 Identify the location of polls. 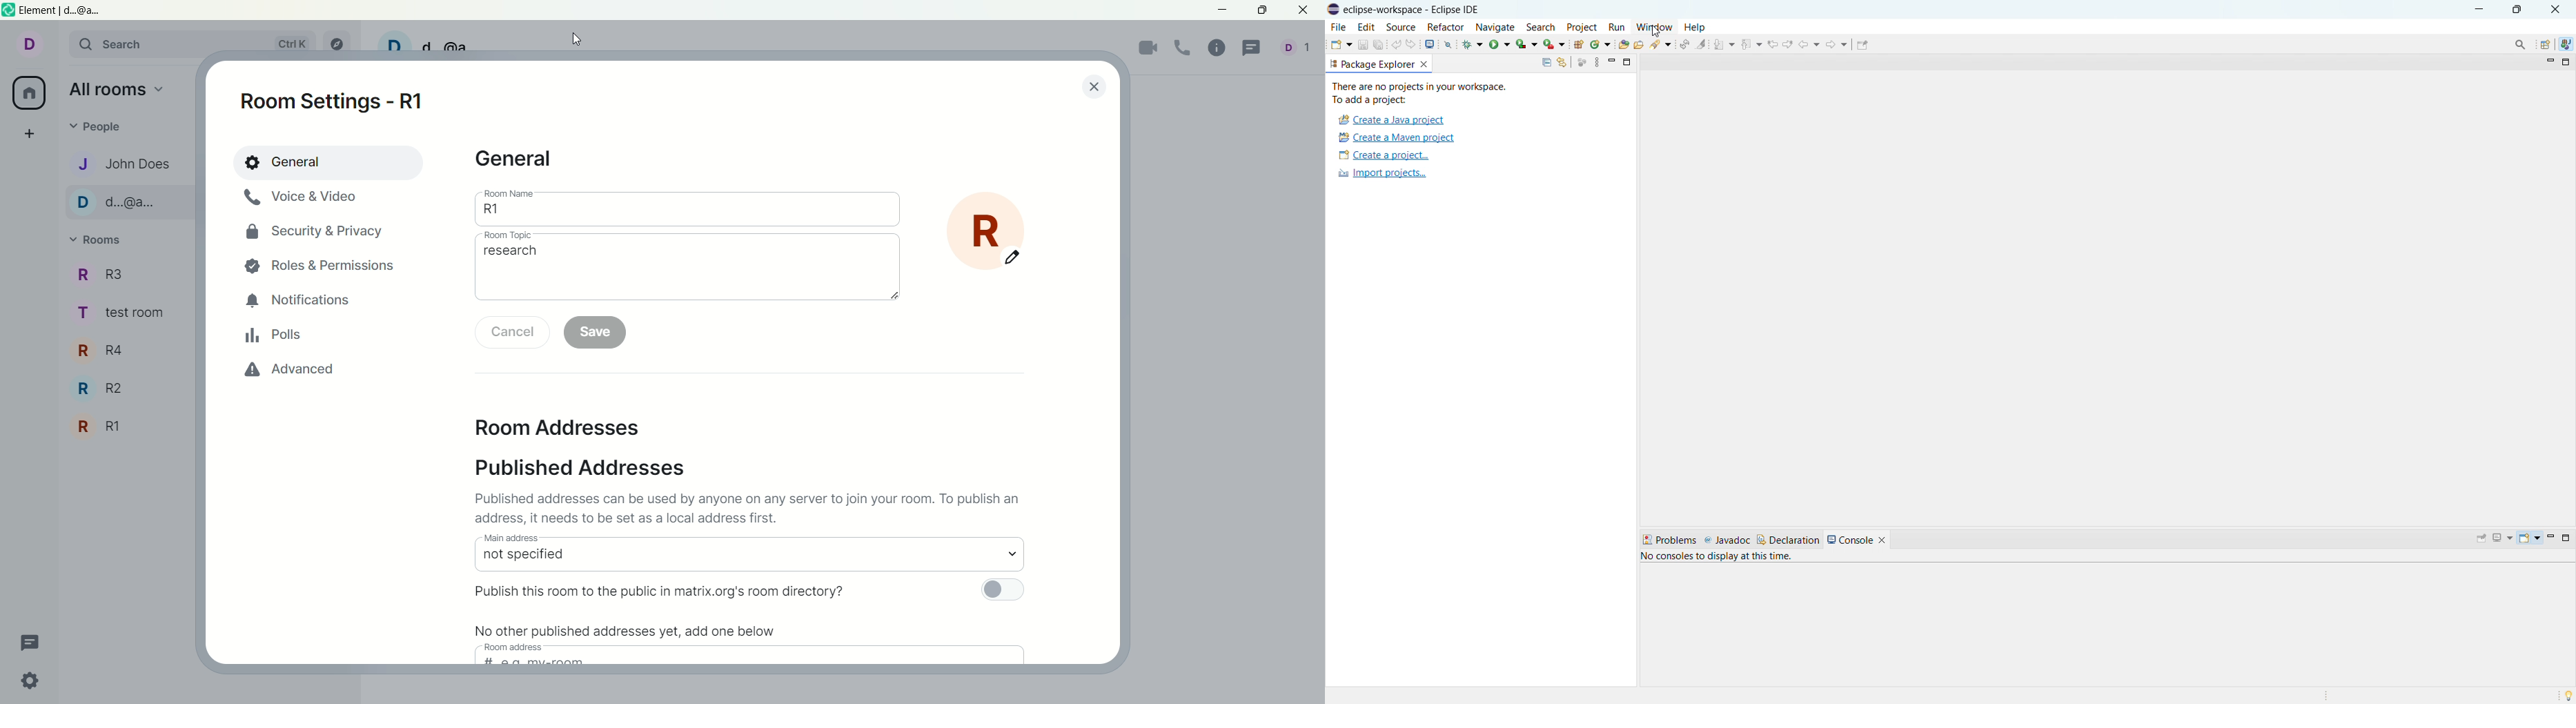
(280, 339).